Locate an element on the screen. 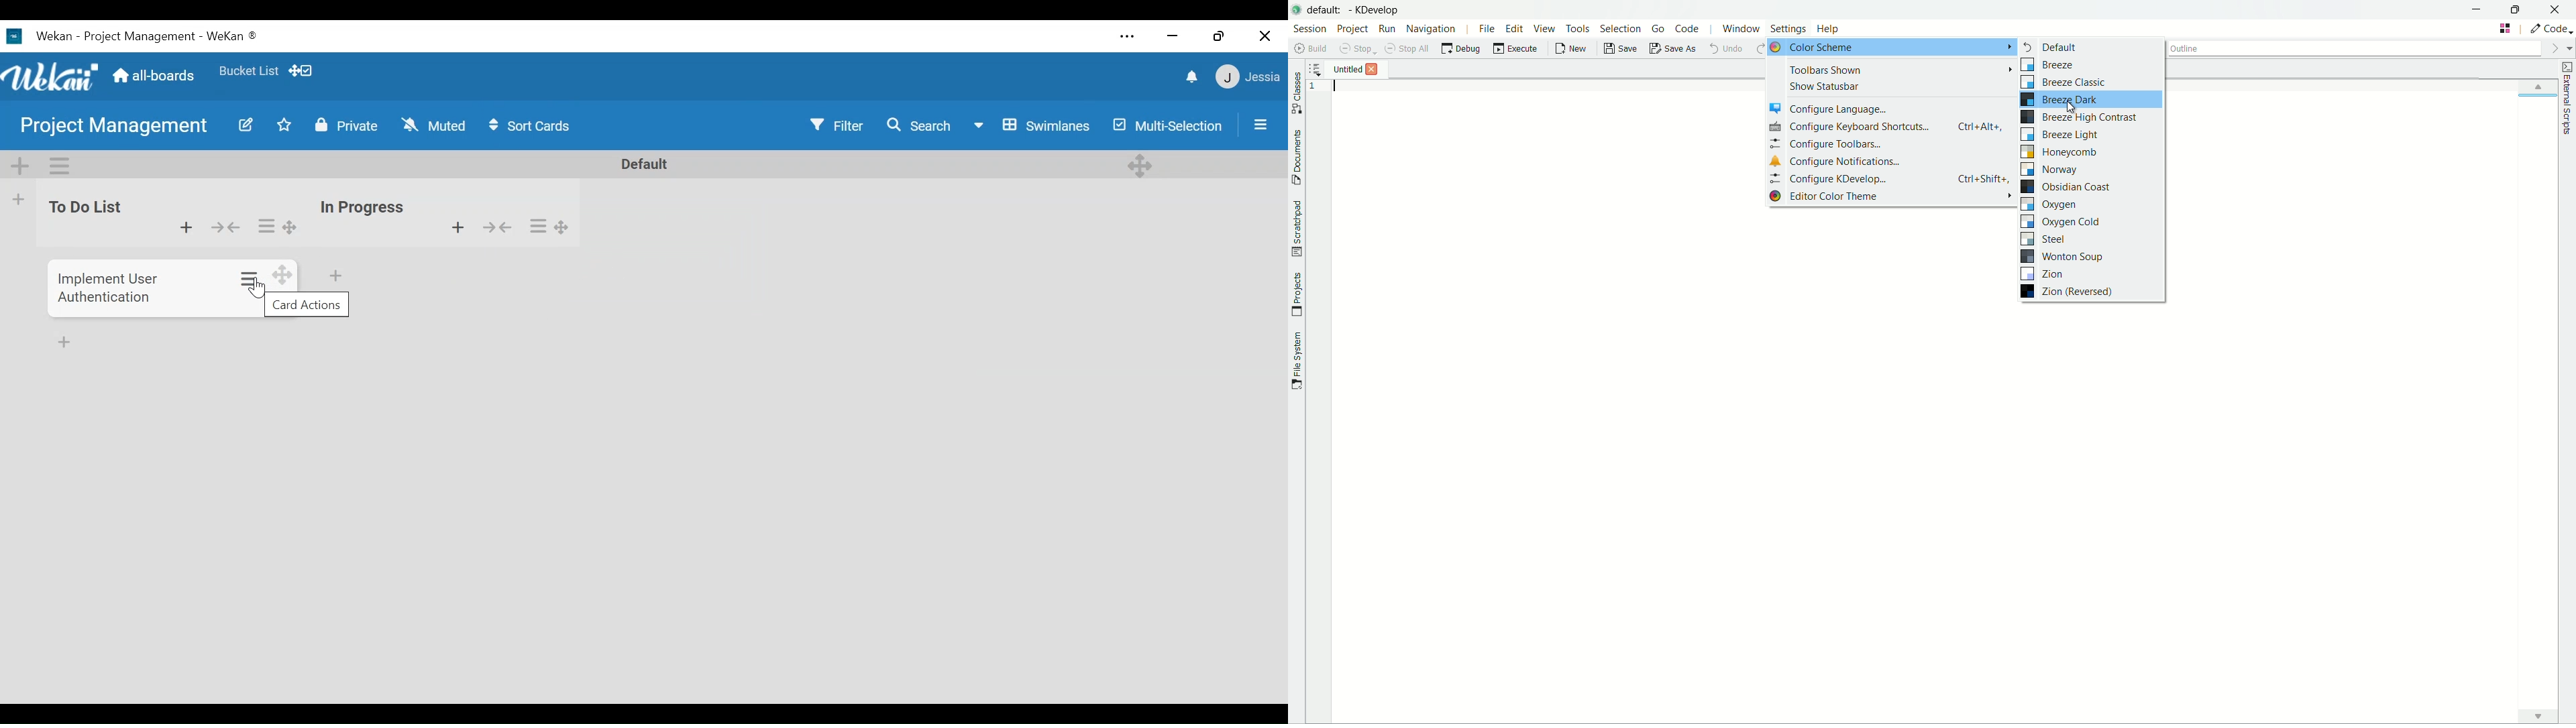 The image size is (2576, 728). card actions is located at coordinates (307, 306).